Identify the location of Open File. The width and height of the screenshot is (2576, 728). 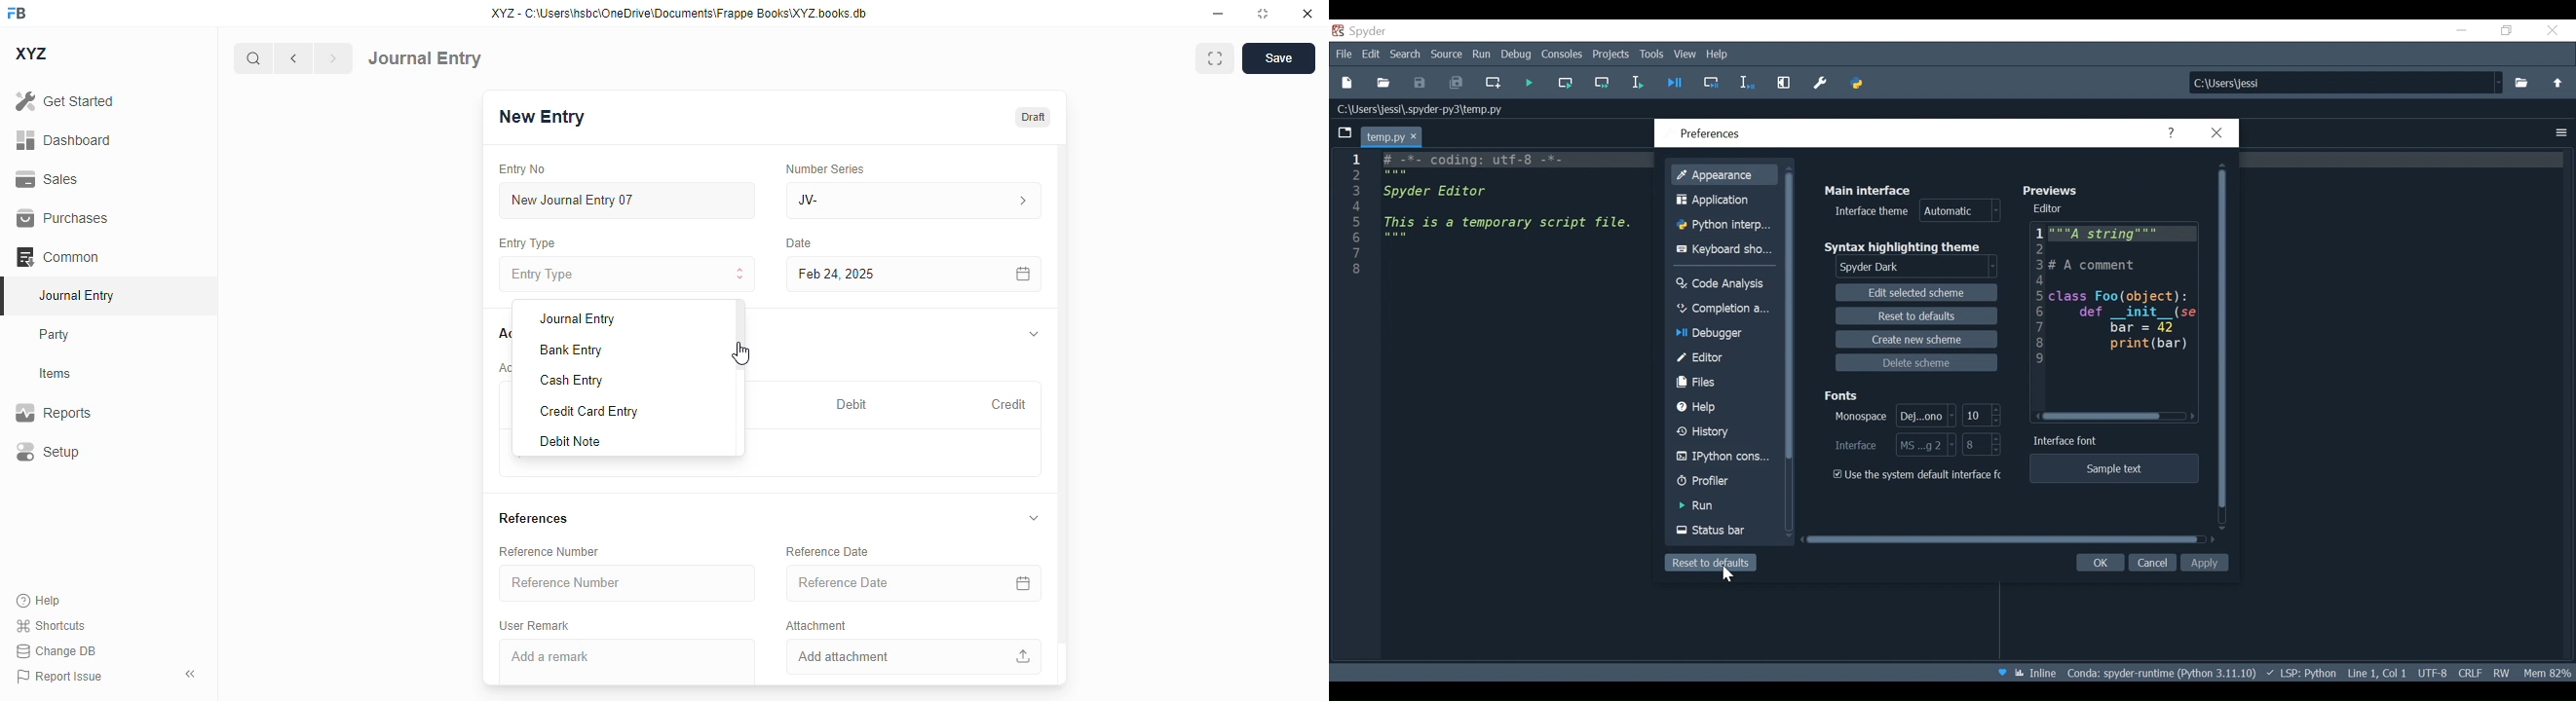
(1382, 84).